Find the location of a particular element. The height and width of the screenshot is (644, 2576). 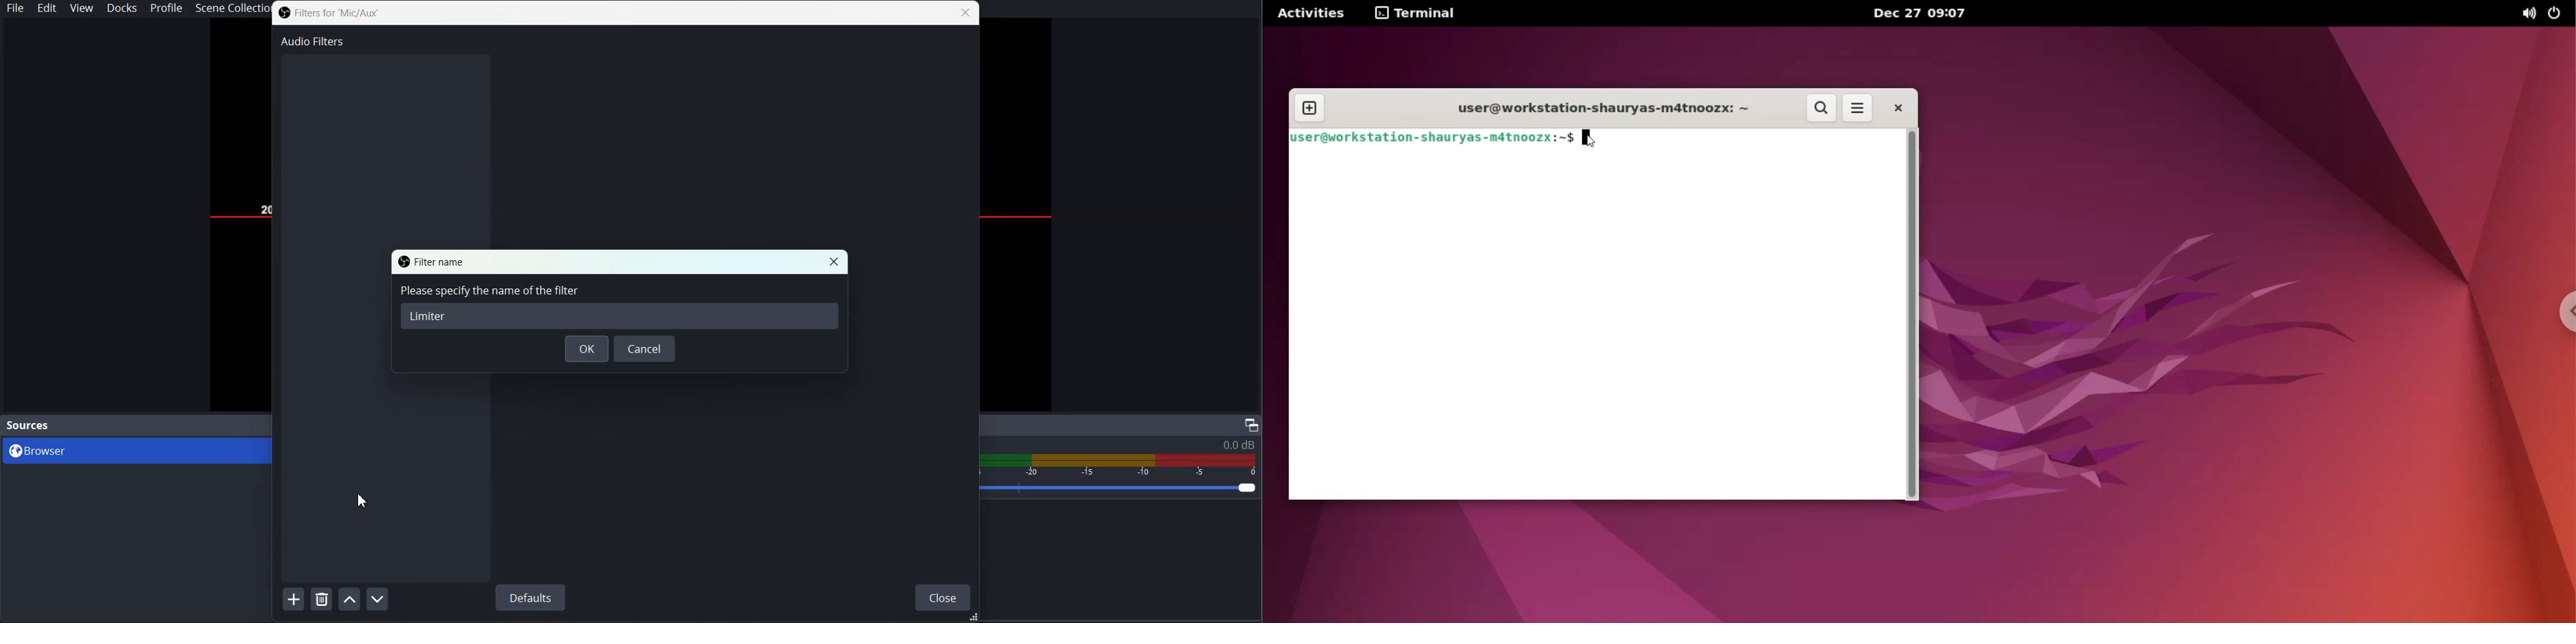

Audio Filters is located at coordinates (311, 41).